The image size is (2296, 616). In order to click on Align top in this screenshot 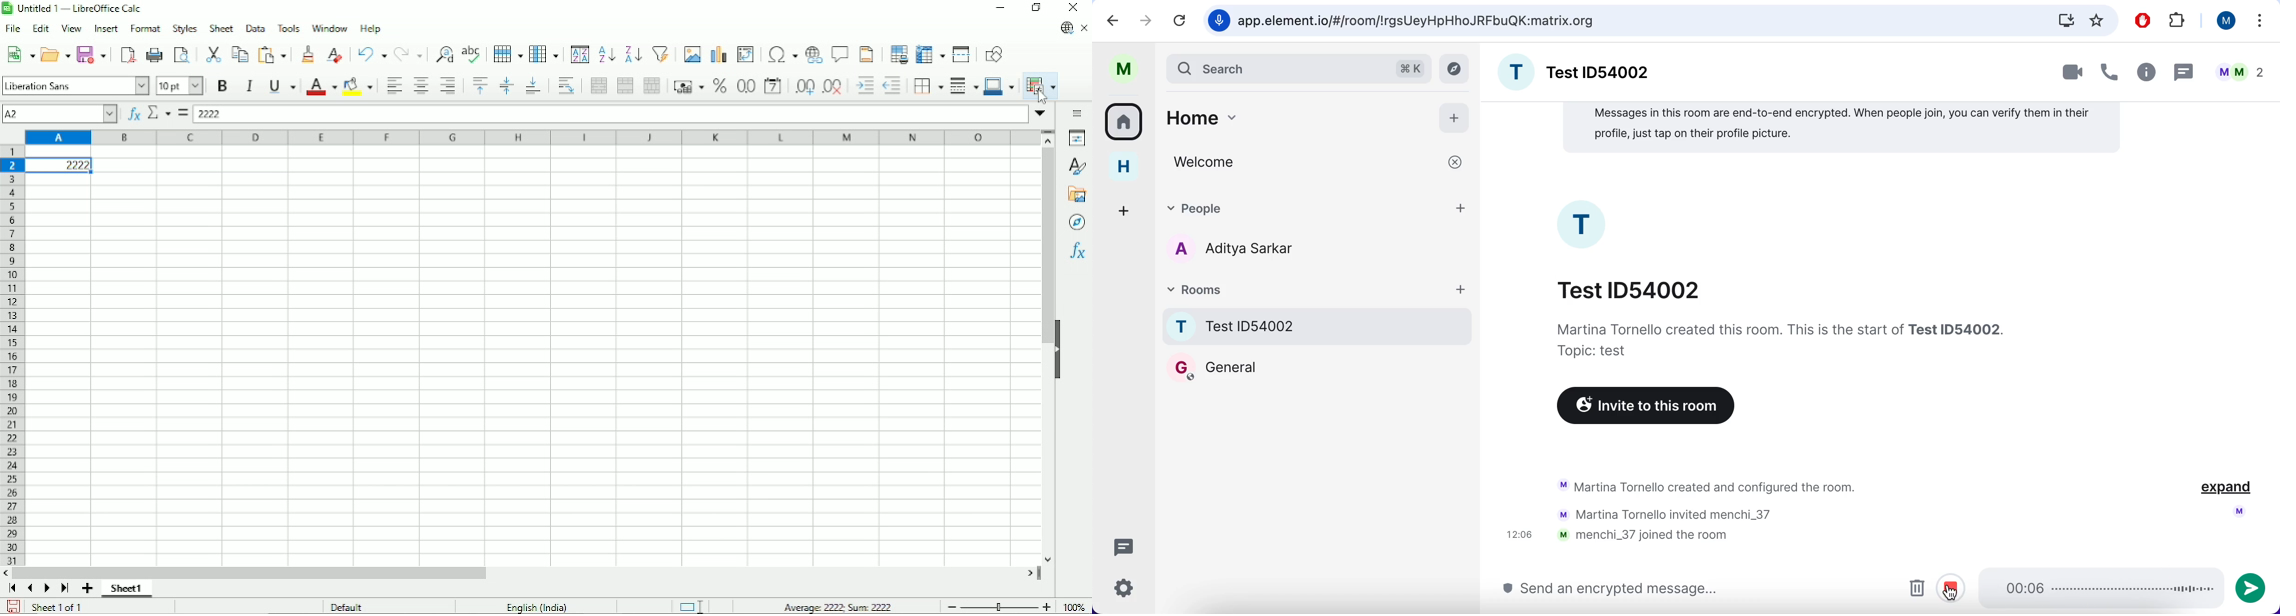, I will do `click(479, 85)`.